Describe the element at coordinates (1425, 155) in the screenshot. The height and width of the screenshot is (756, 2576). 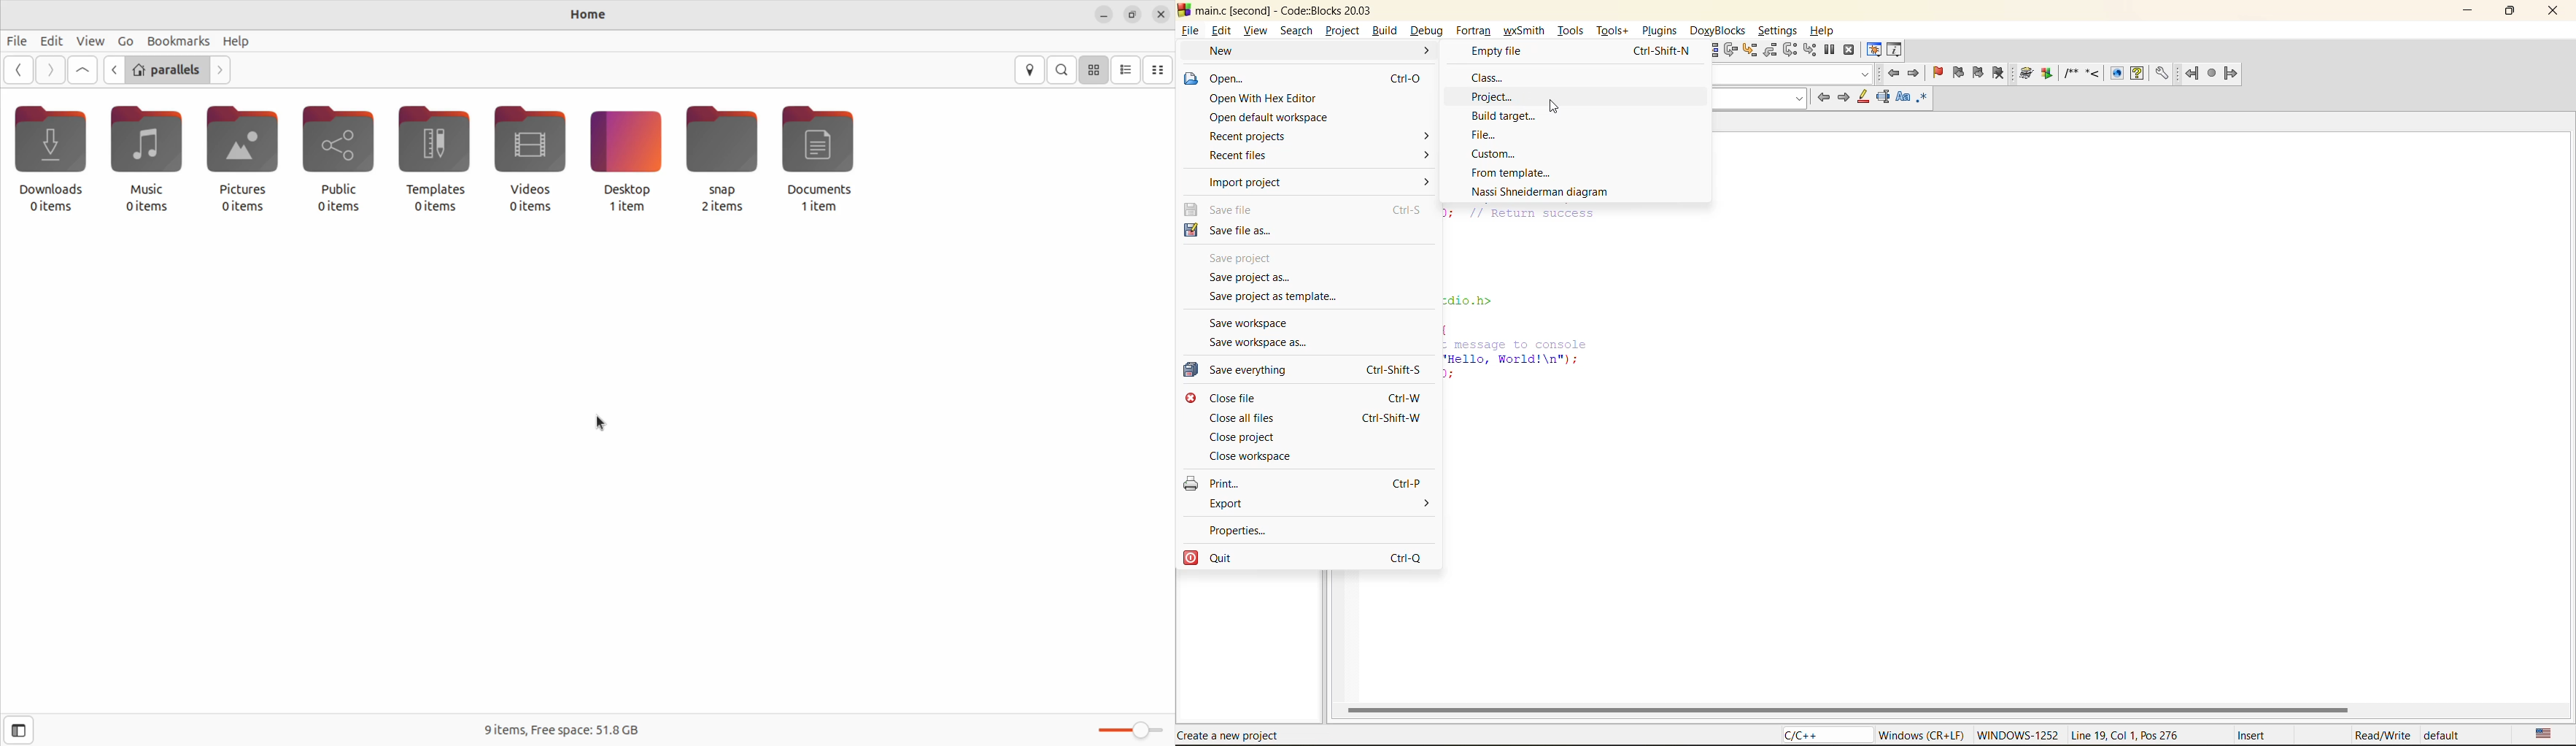
I see `>` at that location.